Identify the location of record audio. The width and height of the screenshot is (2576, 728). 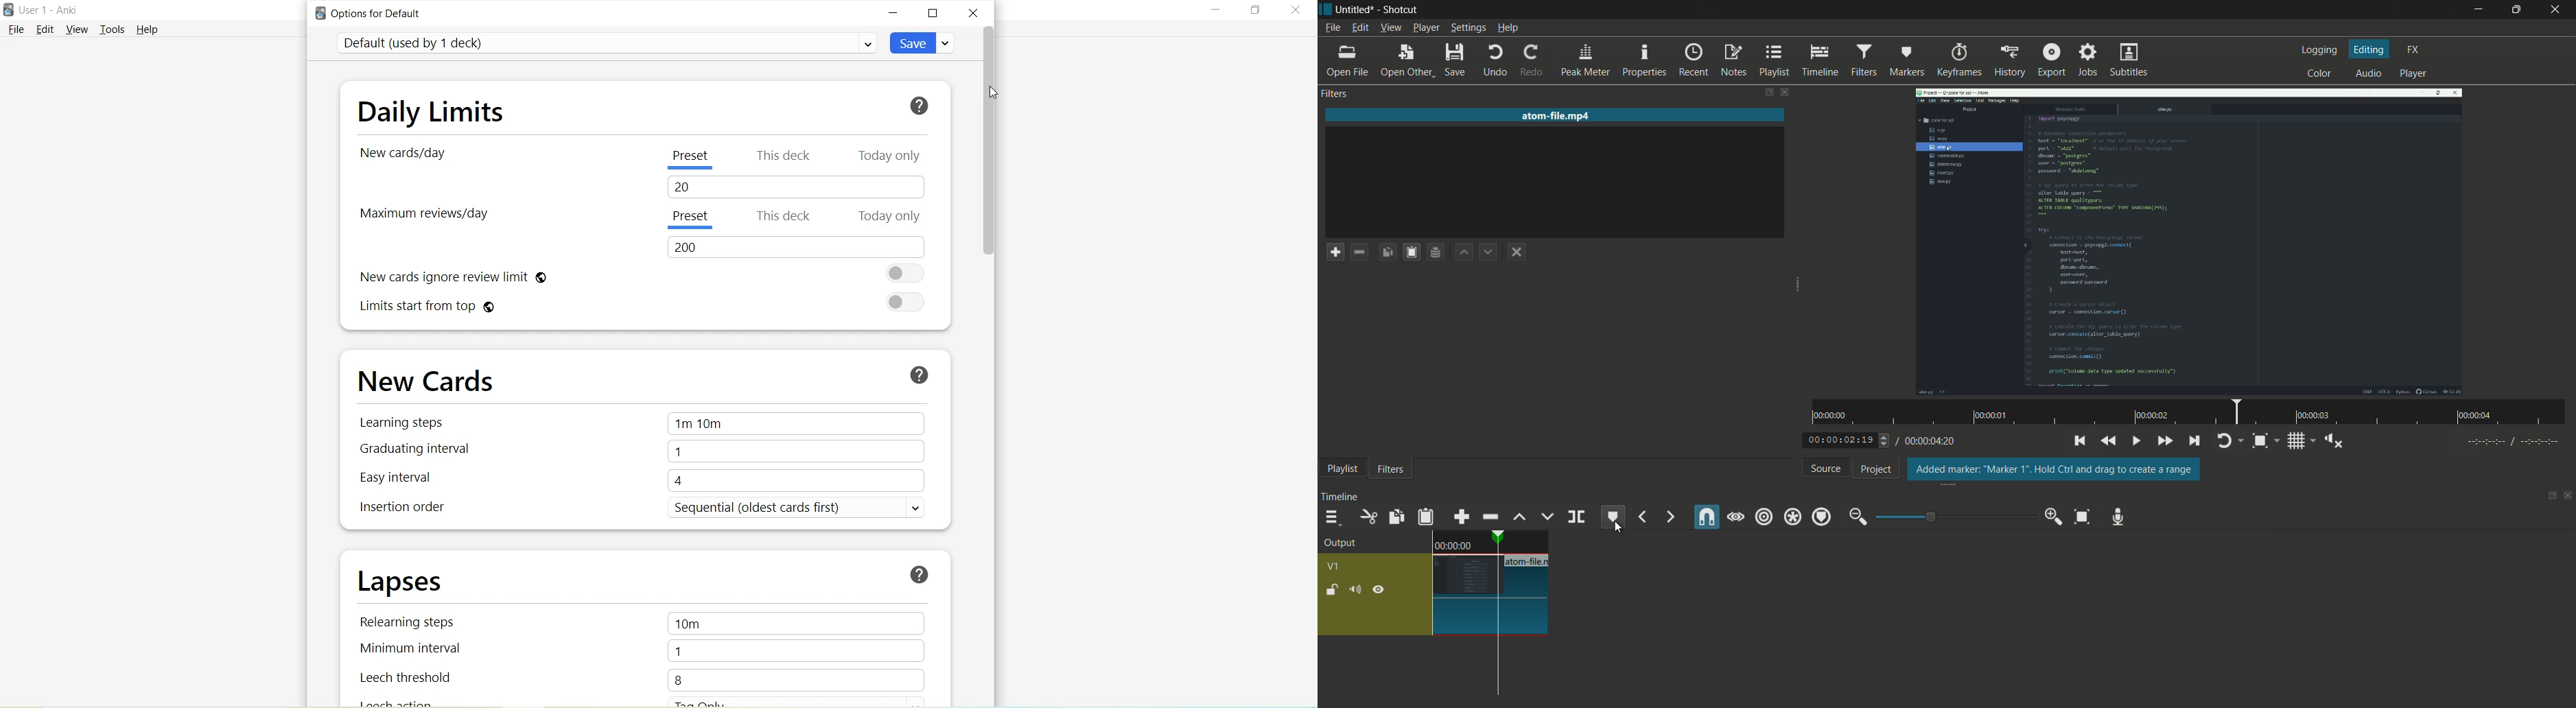
(2119, 518).